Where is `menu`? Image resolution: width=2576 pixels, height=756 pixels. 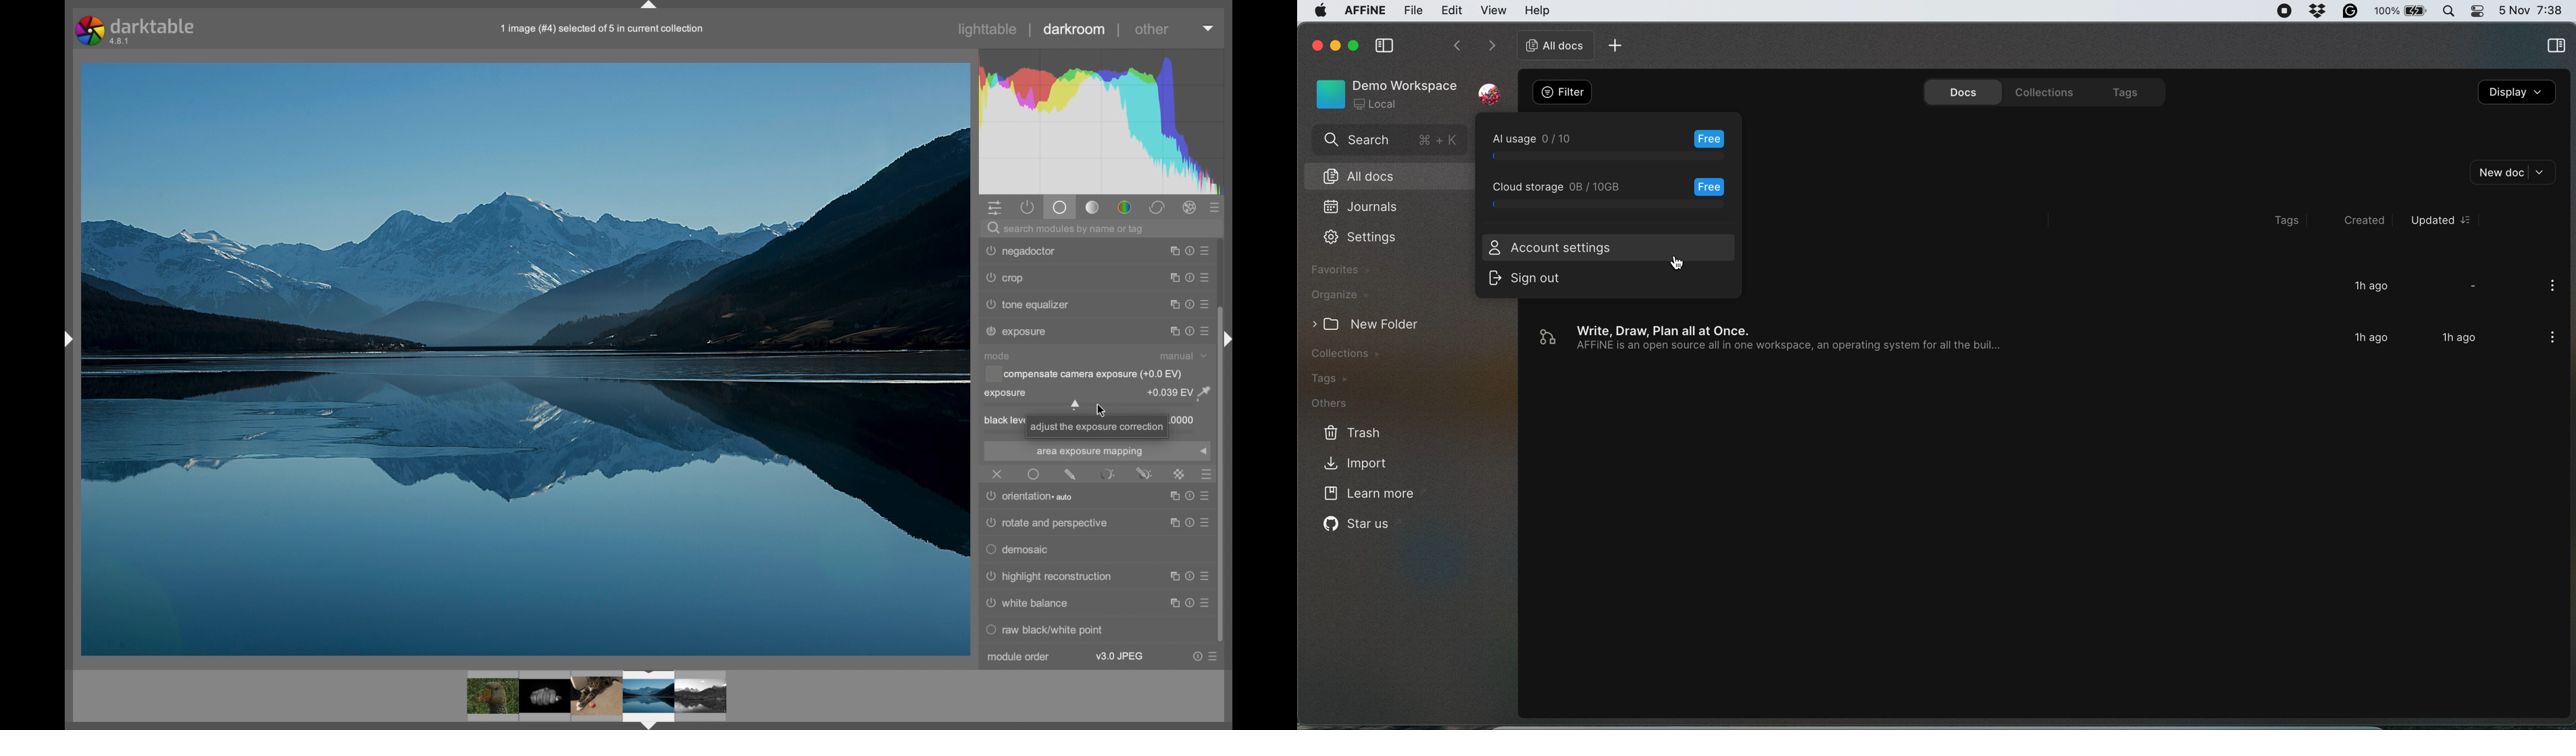
menu is located at coordinates (1185, 581).